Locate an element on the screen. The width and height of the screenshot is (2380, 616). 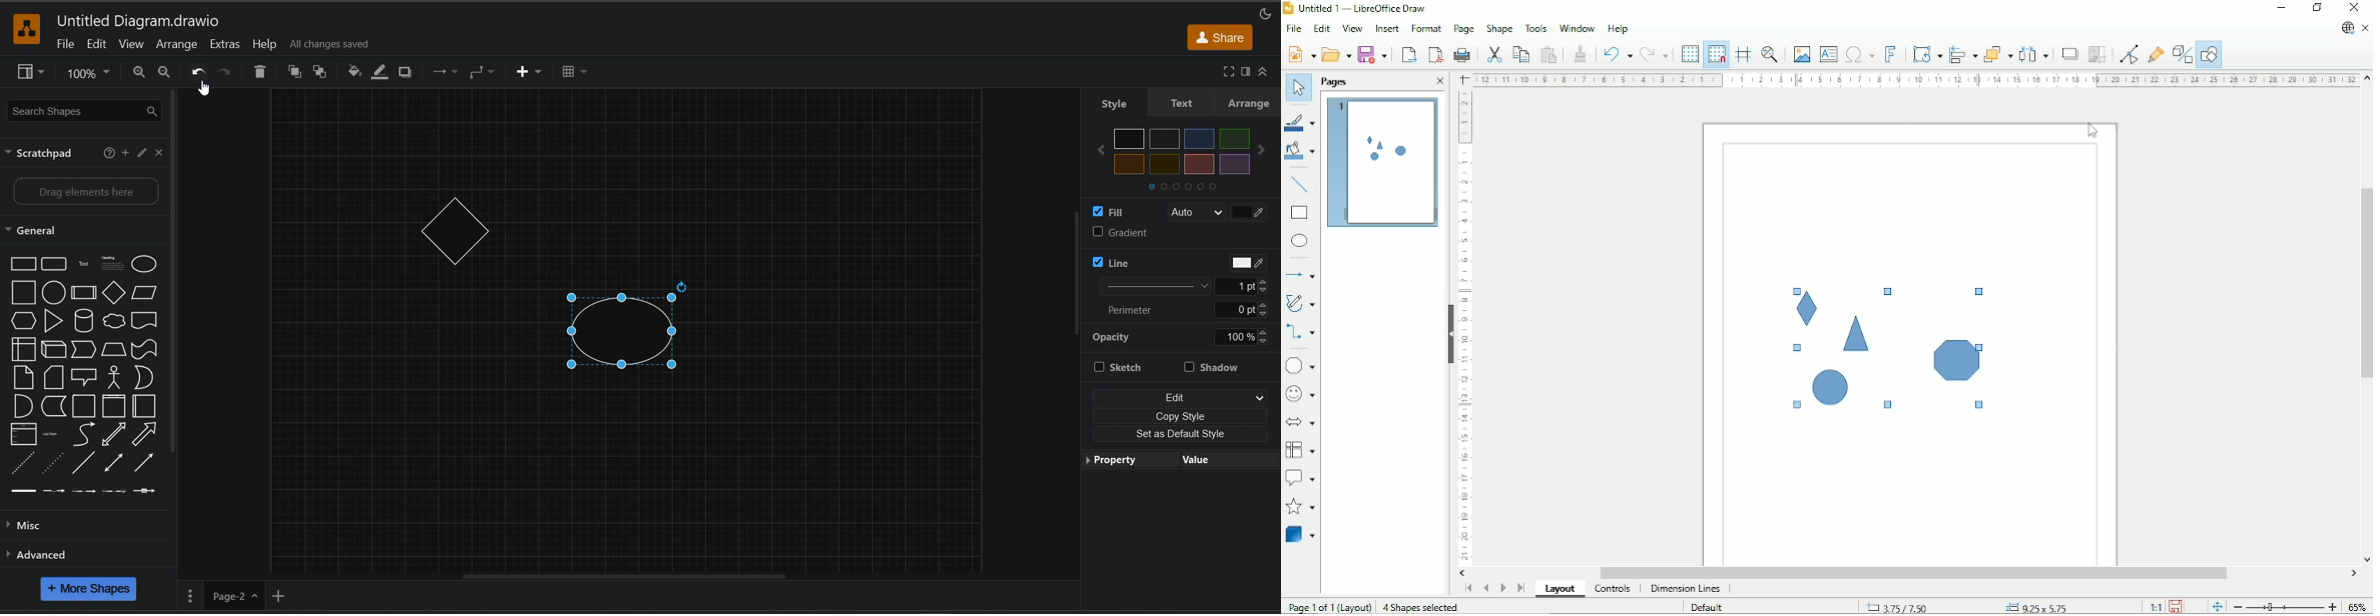
collapse/expand is located at coordinates (1266, 70).